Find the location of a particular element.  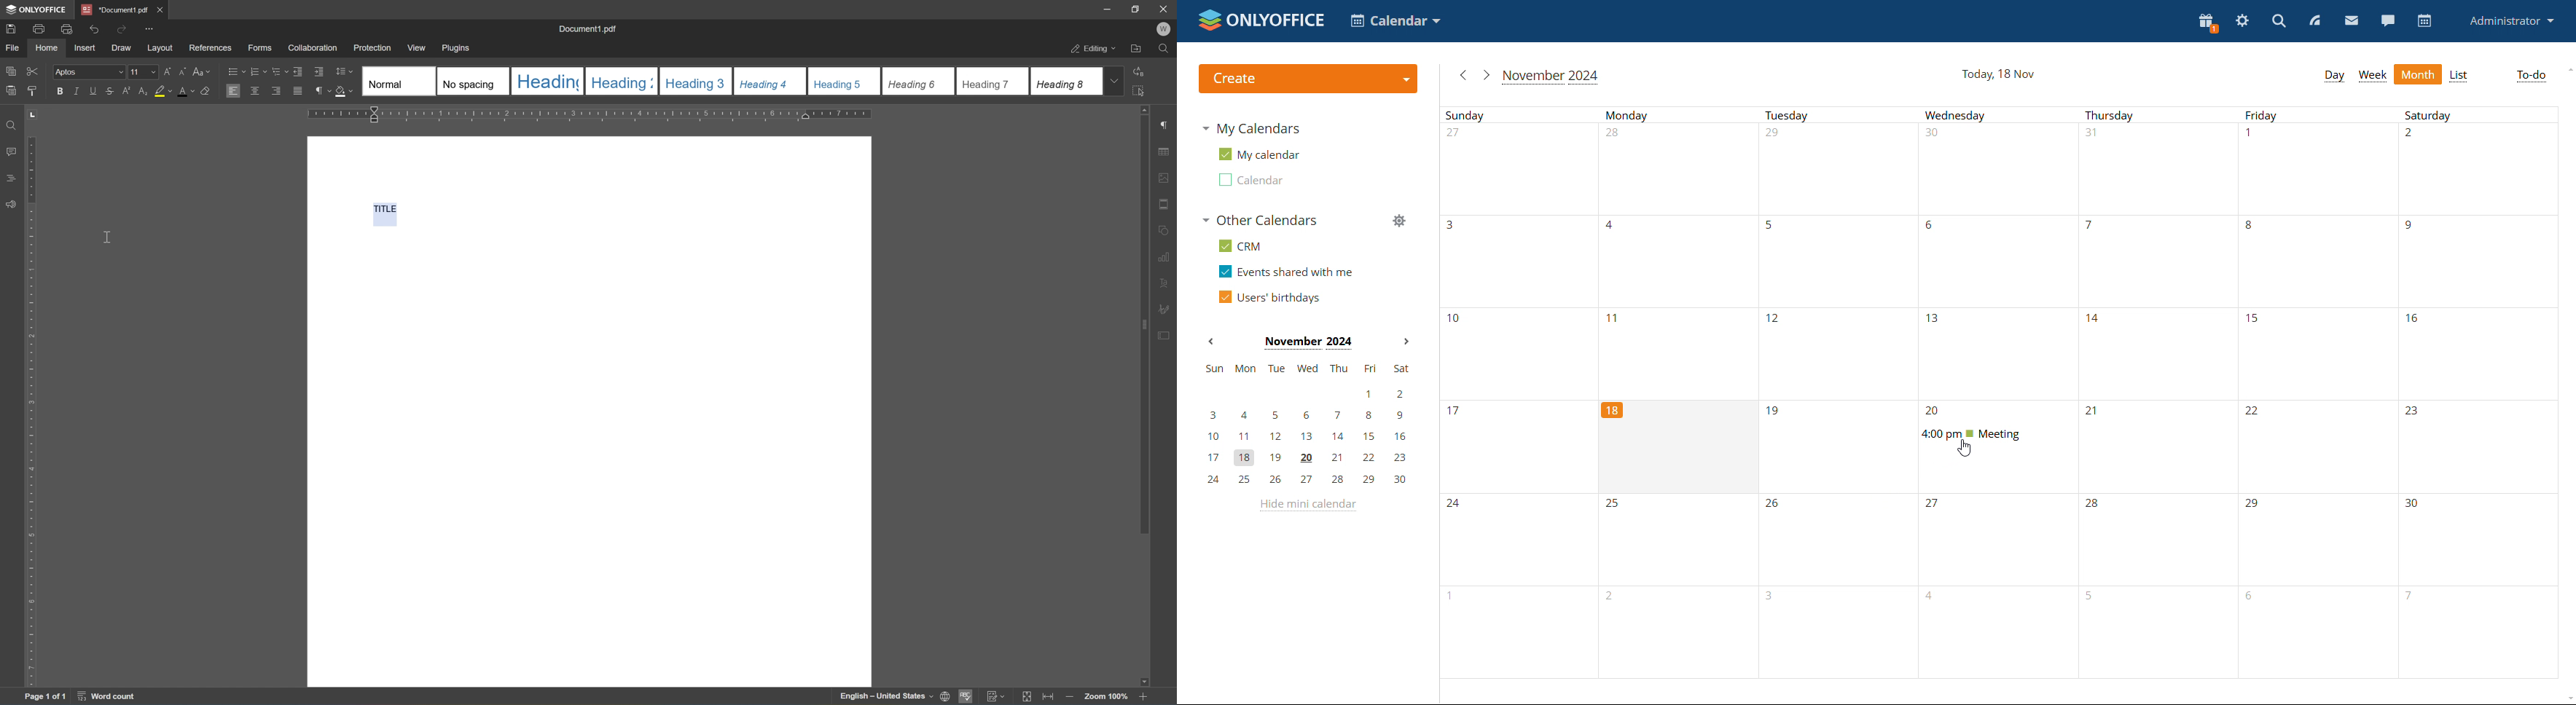

zoom out is located at coordinates (1070, 697).